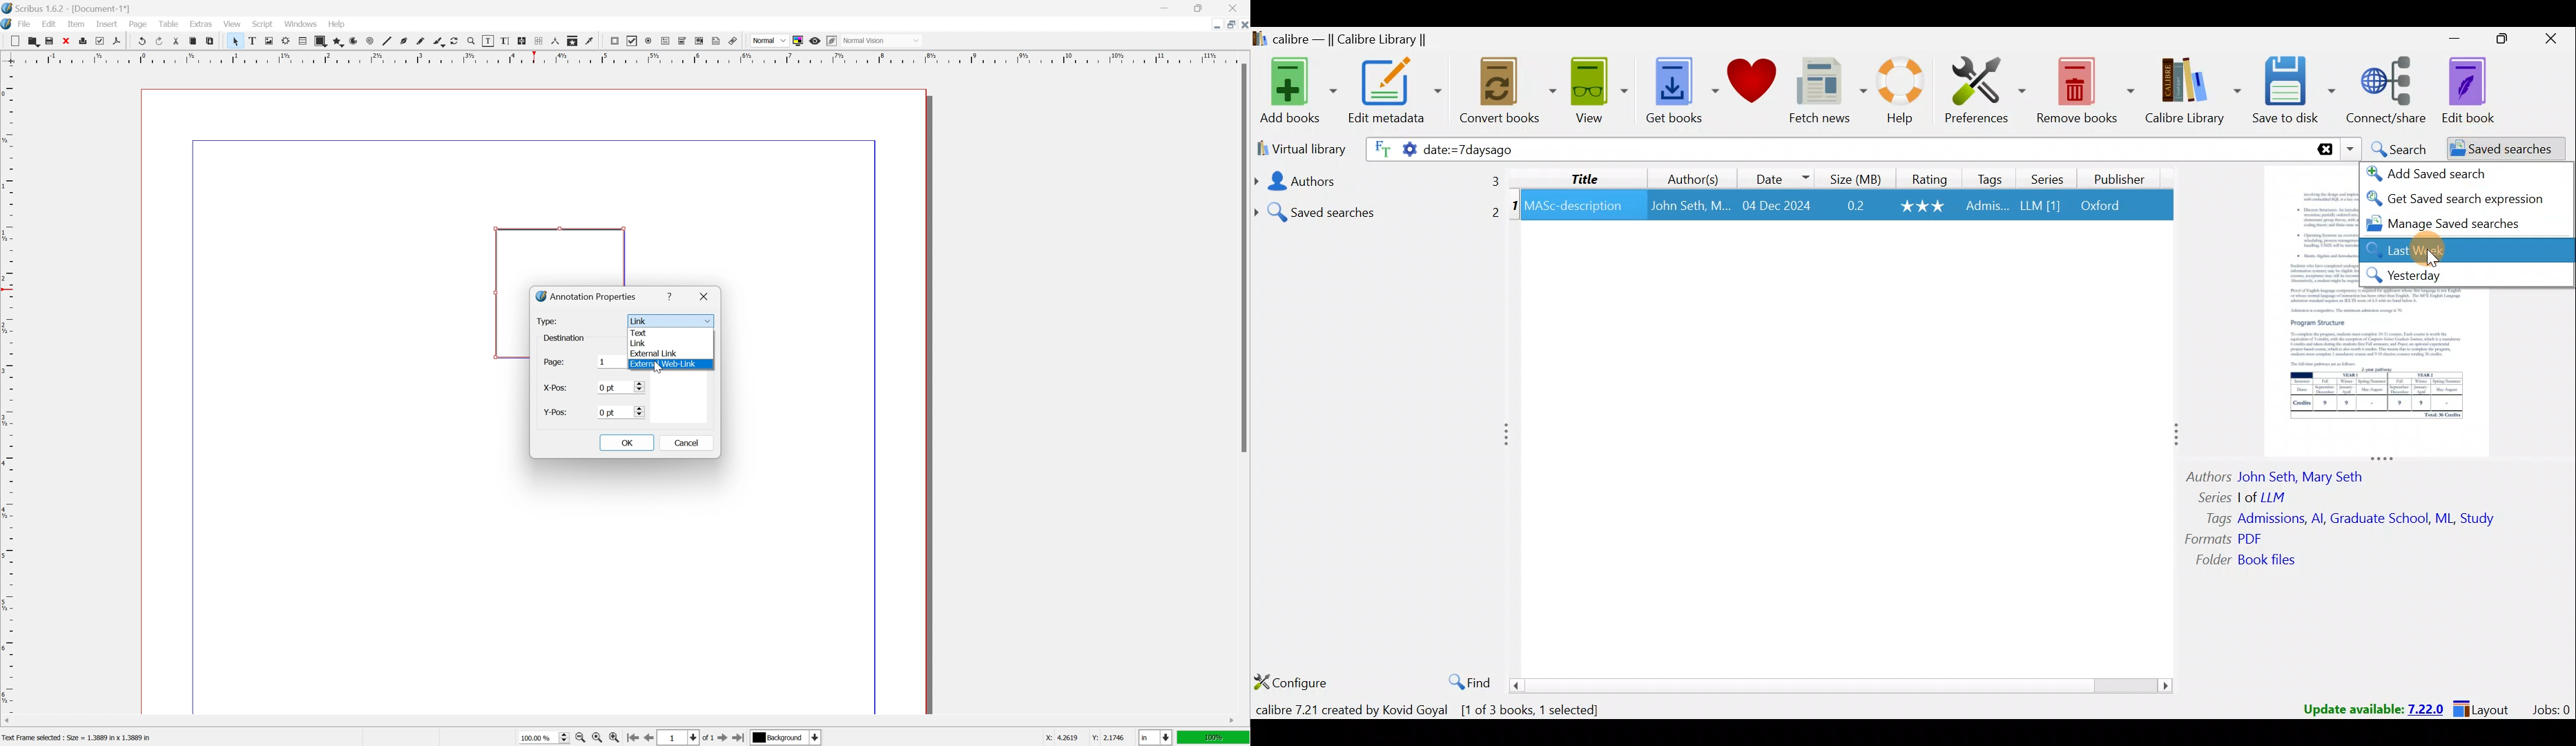  Describe the element at coordinates (505, 41) in the screenshot. I see `edit text with story editor` at that location.